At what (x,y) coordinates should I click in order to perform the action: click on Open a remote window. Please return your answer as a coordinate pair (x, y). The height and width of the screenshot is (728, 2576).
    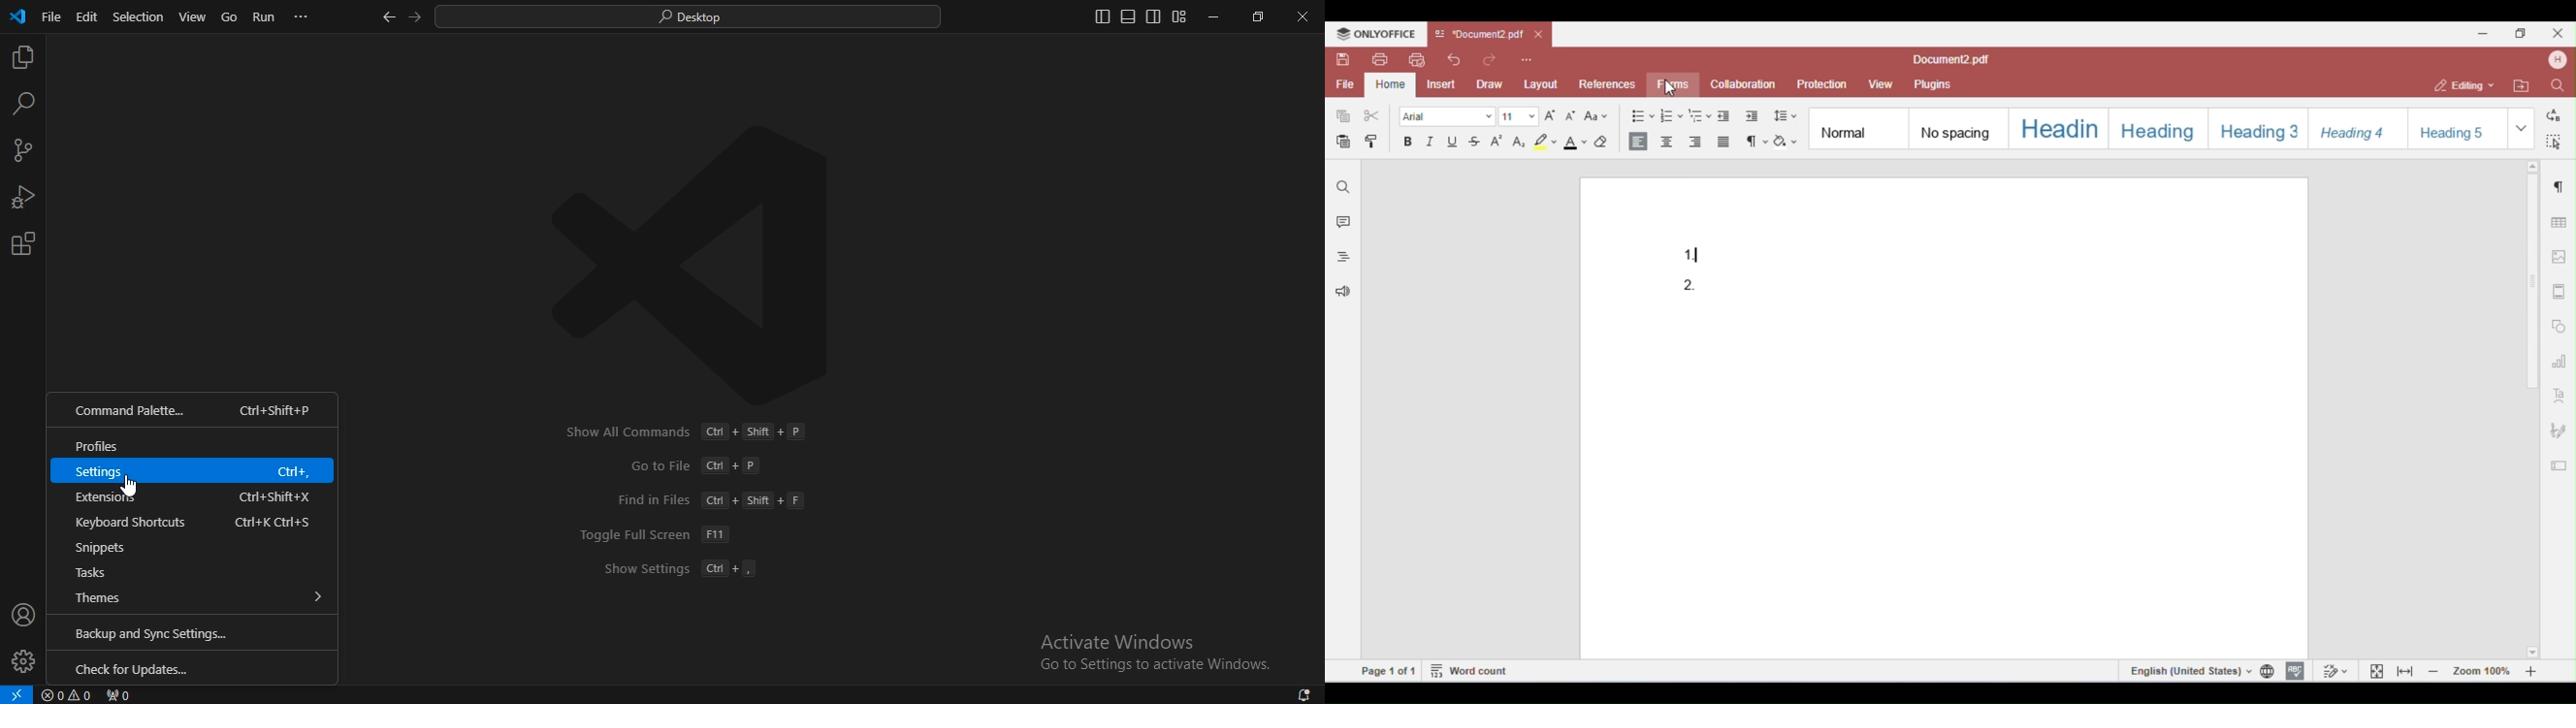
    Looking at the image, I should click on (18, 693).